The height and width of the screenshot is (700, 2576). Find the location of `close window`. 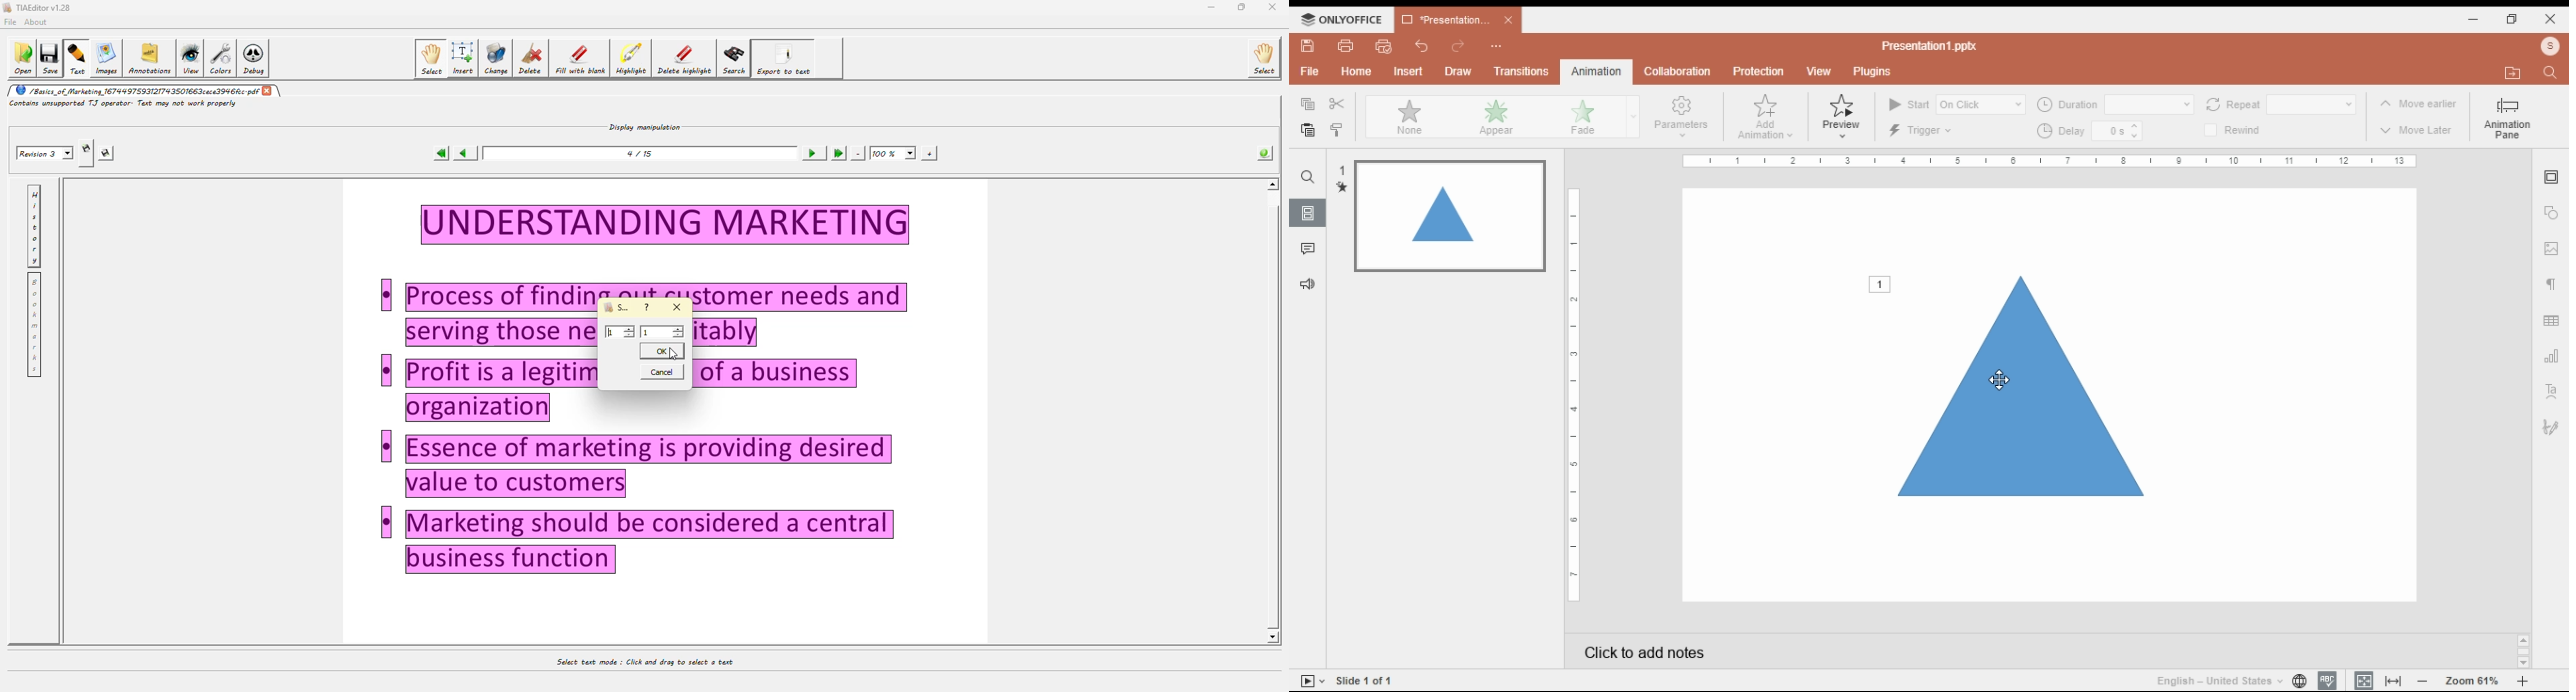

close window is located at coordinates (2549, 20).